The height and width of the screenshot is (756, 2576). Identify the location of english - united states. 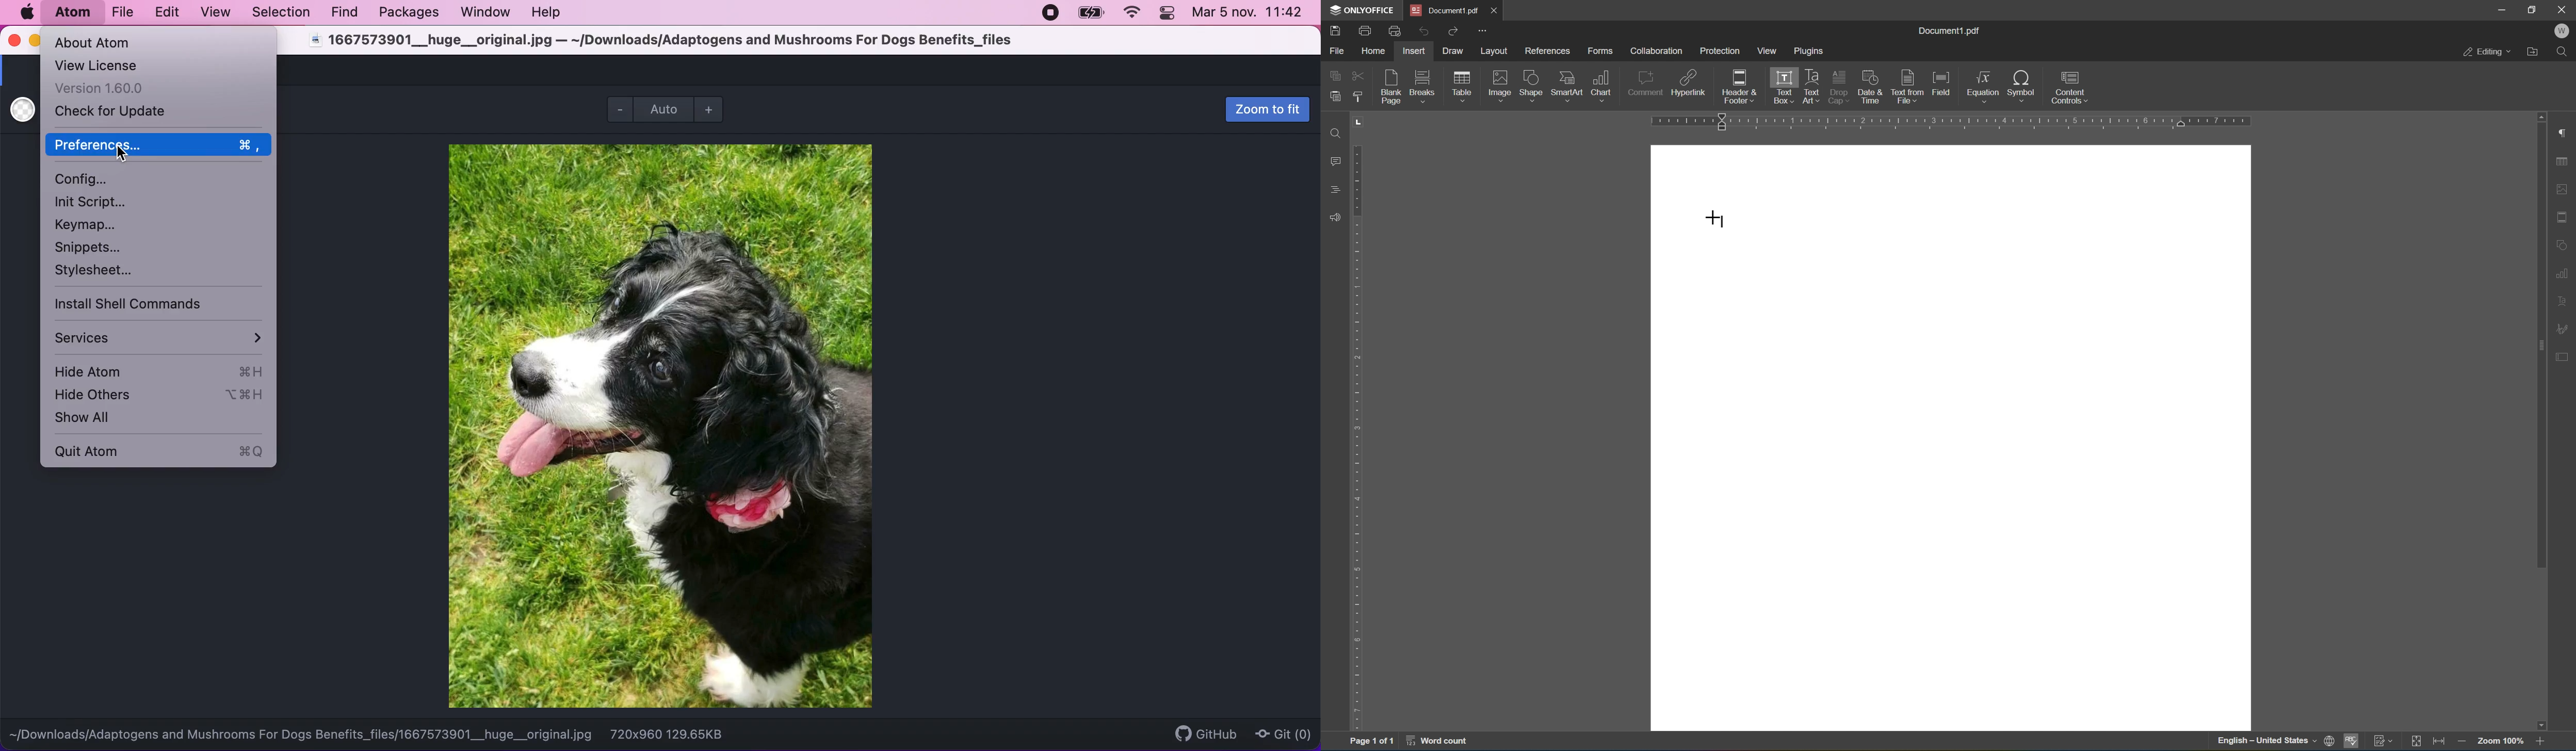
(2268, 742).